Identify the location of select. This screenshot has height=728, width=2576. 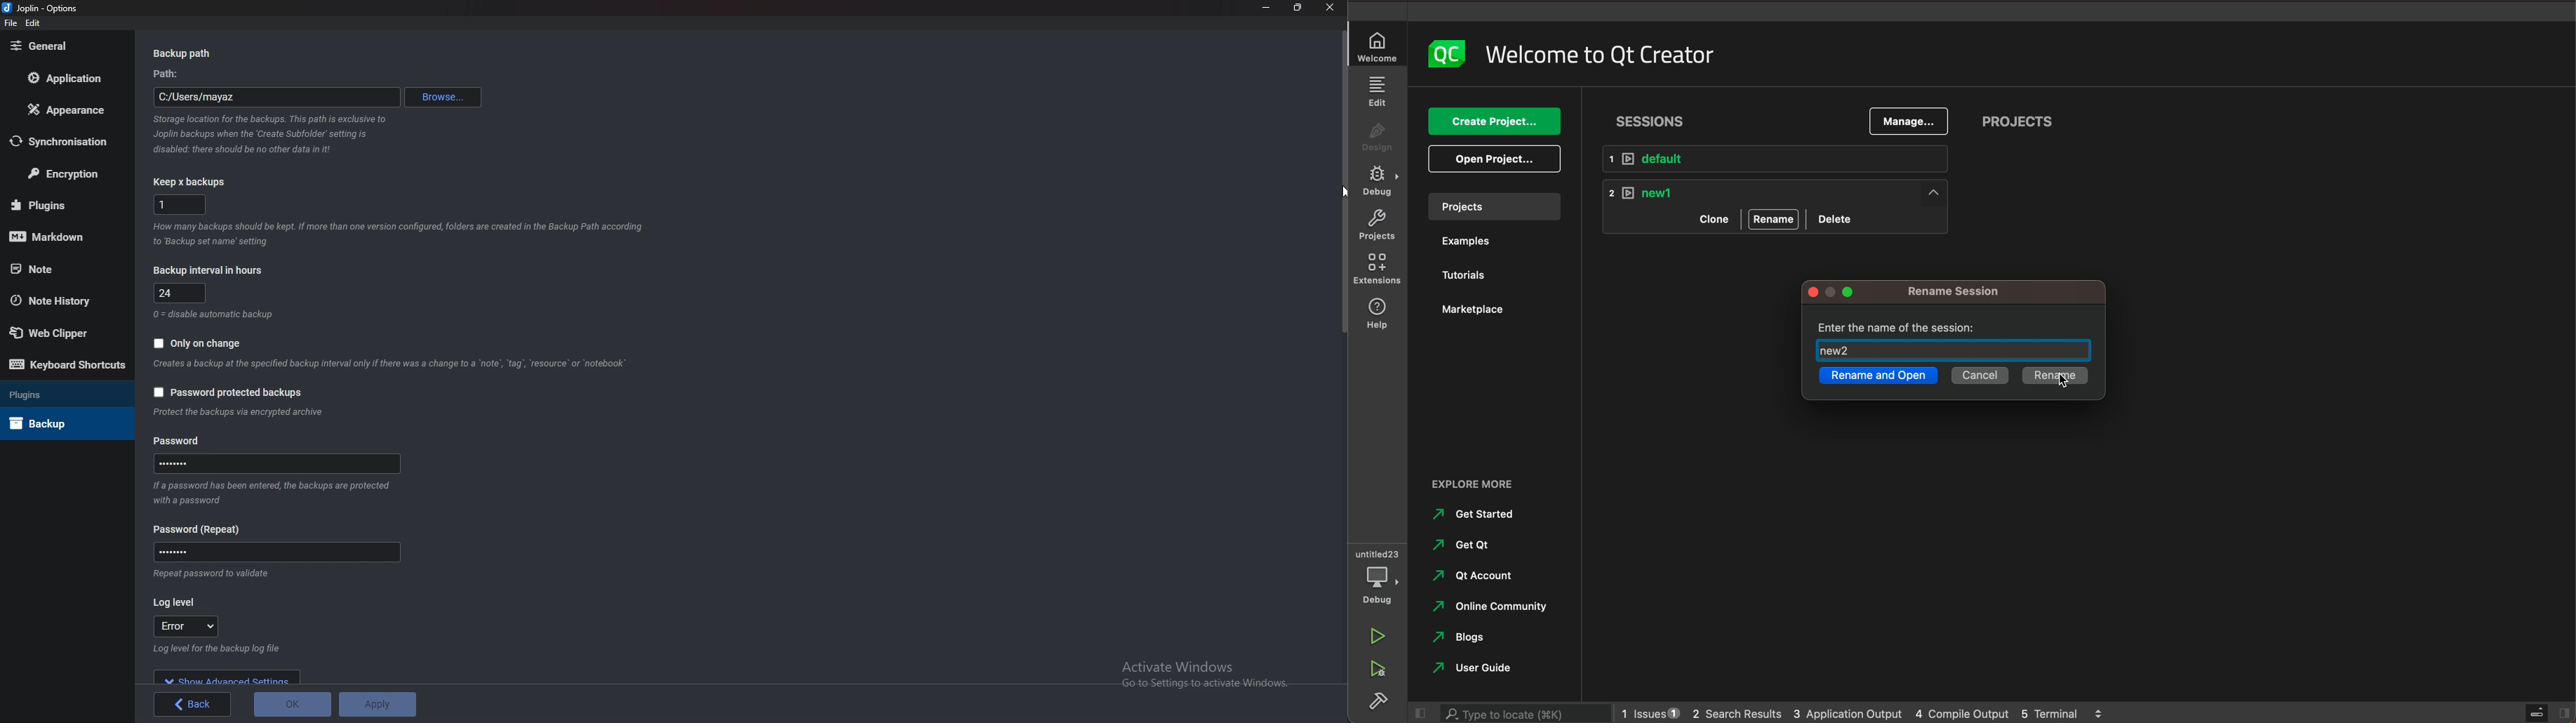
(2056, 375).